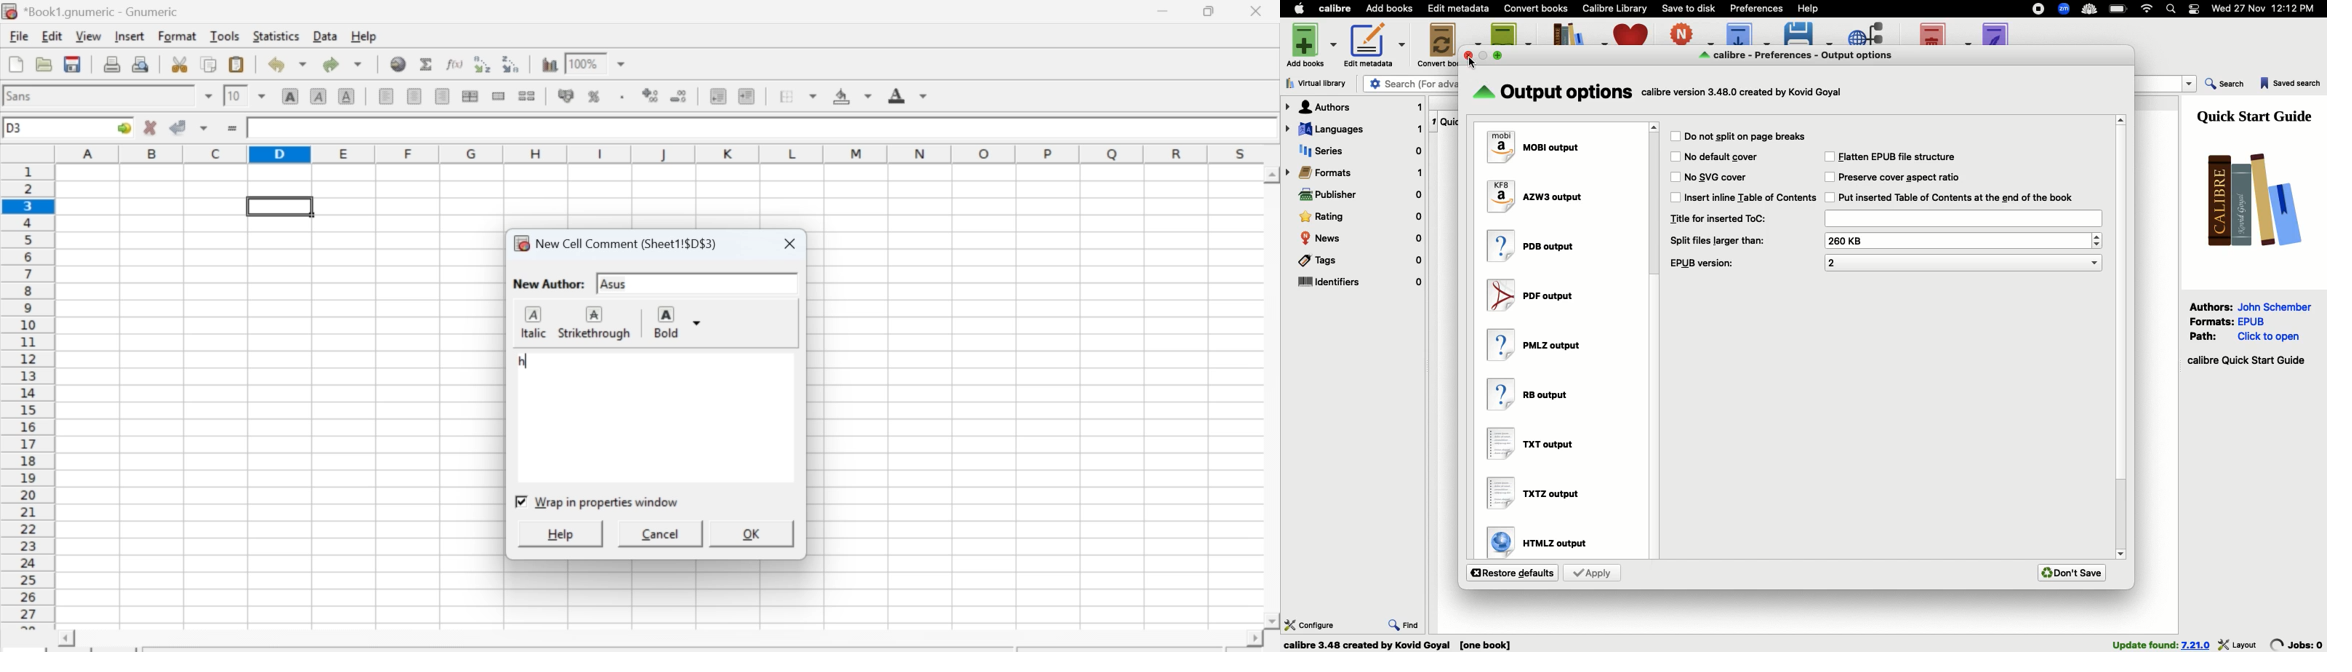 The height and width of the screenshot is (672, 2352). What do you see at coordinates (2213, 320) in the screenshot?
I see `Formats` at bounding box center [2213, 320].